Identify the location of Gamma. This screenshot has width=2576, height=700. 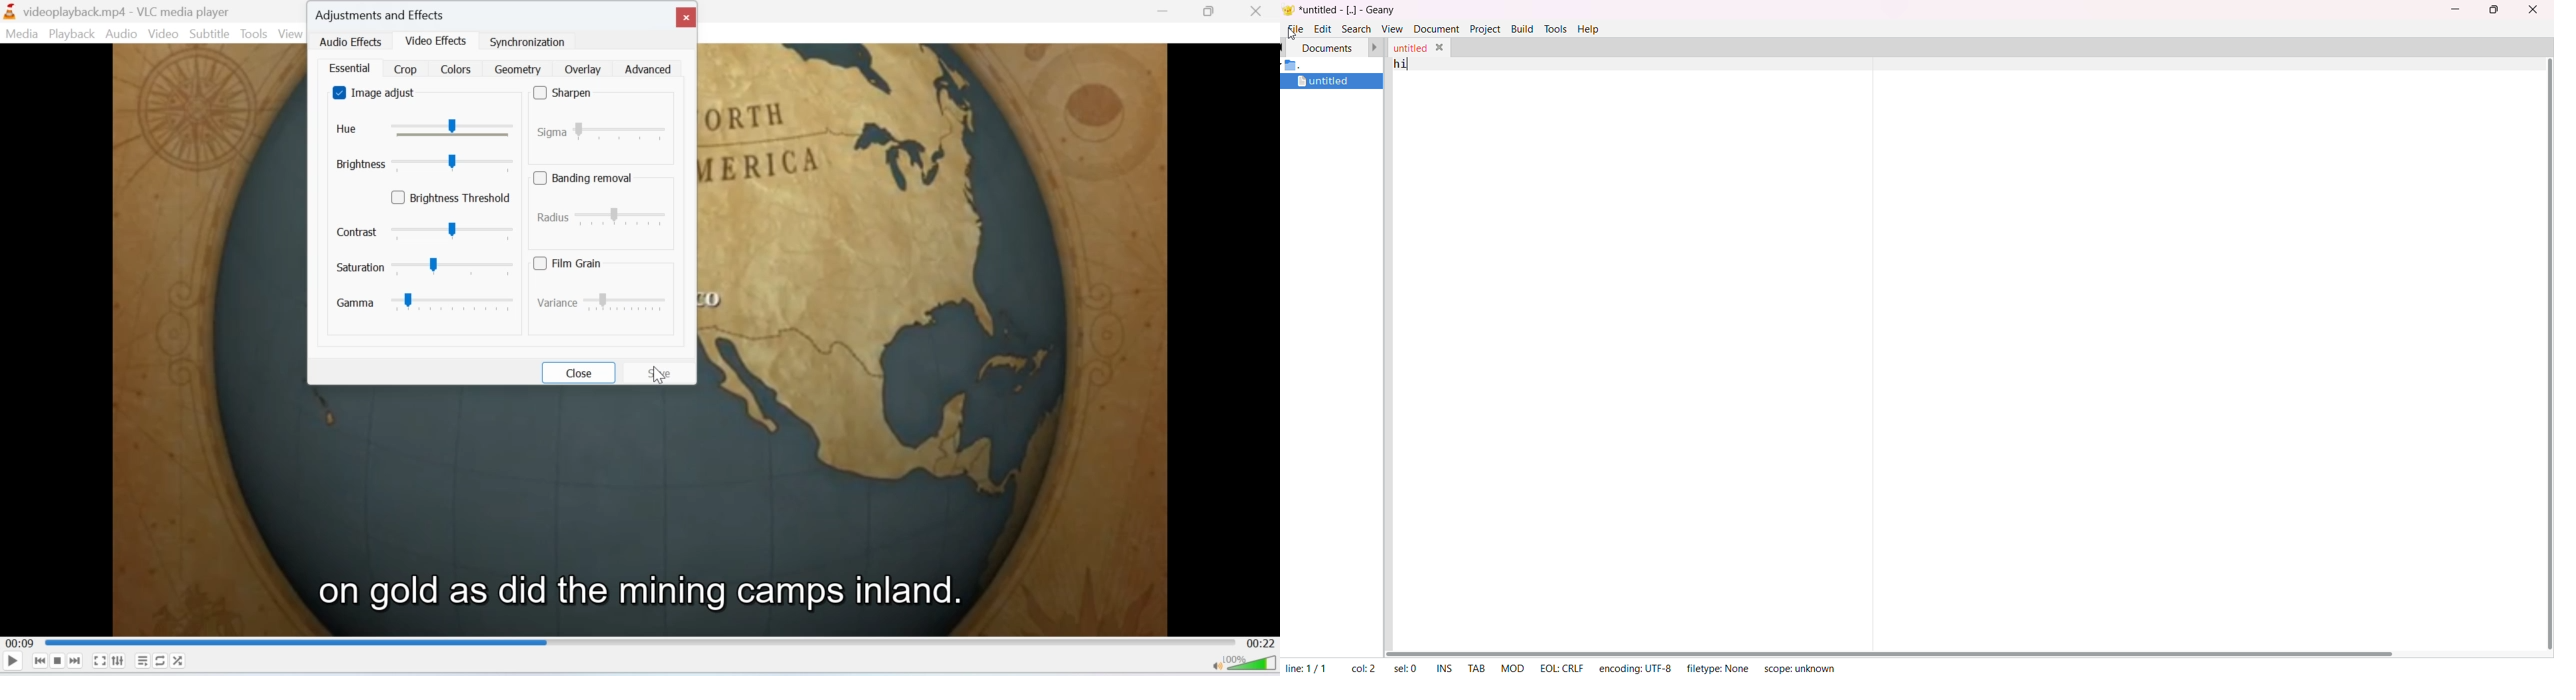
(427, 304).